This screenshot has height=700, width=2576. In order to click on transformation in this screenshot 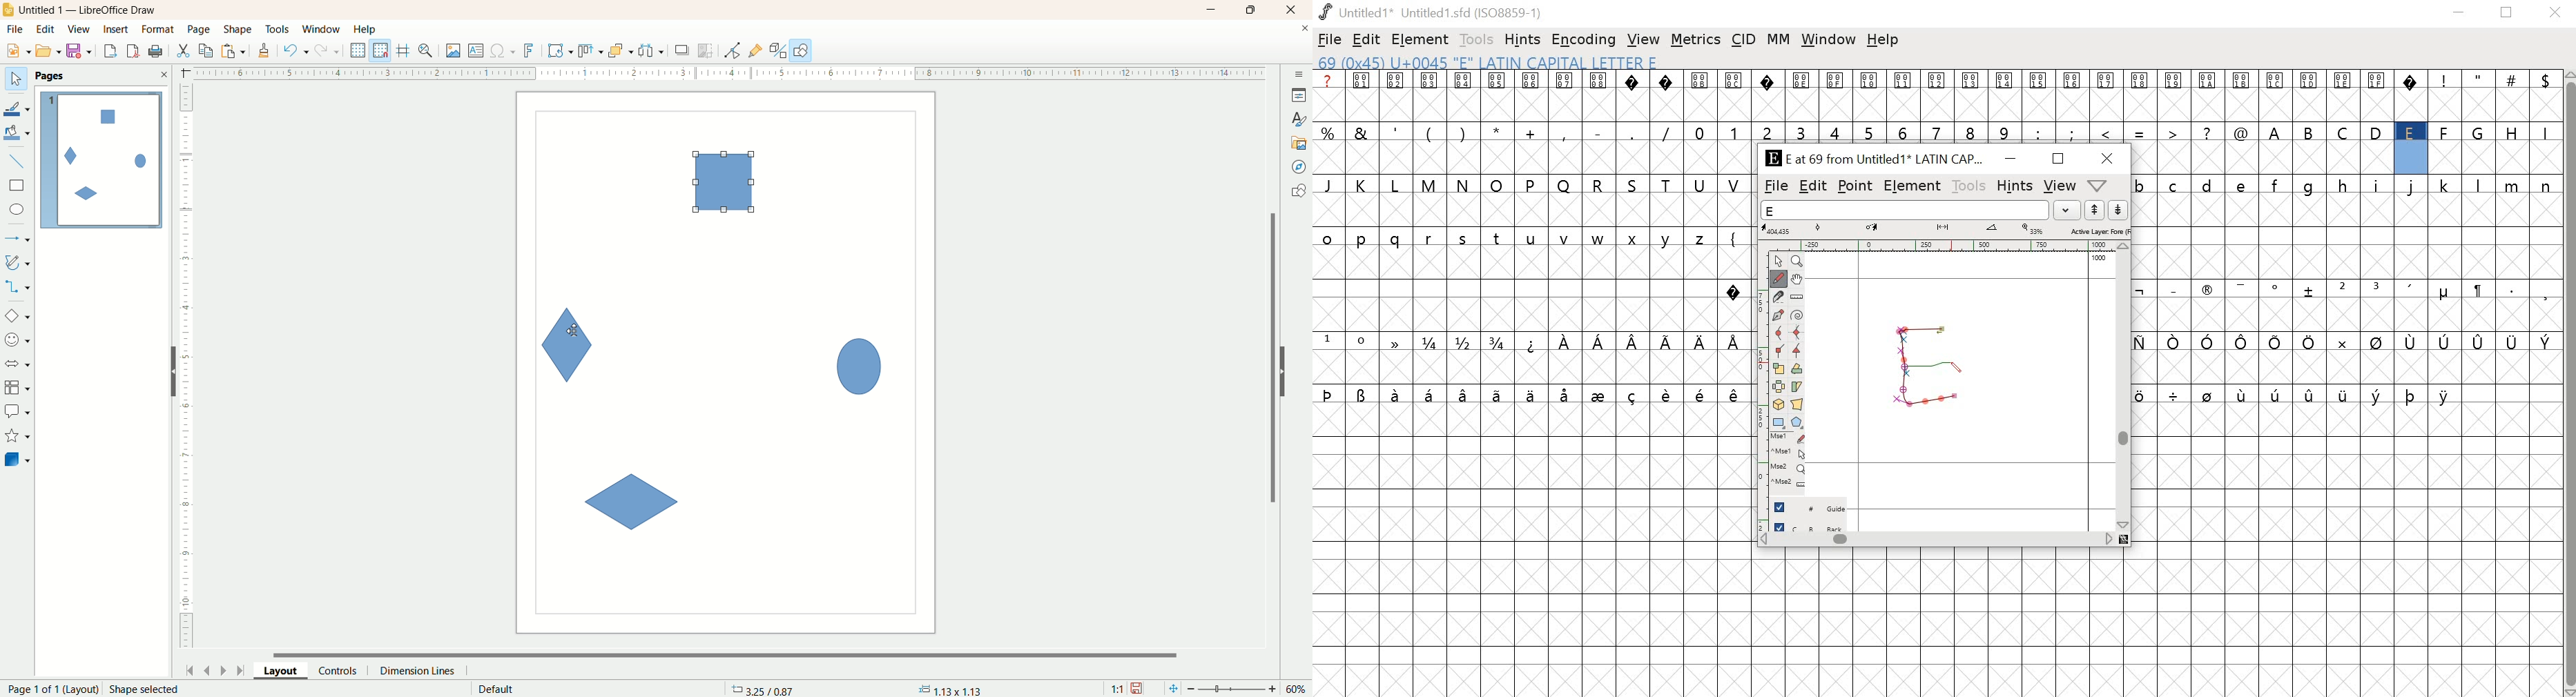, I will do `click(561, 51)`.